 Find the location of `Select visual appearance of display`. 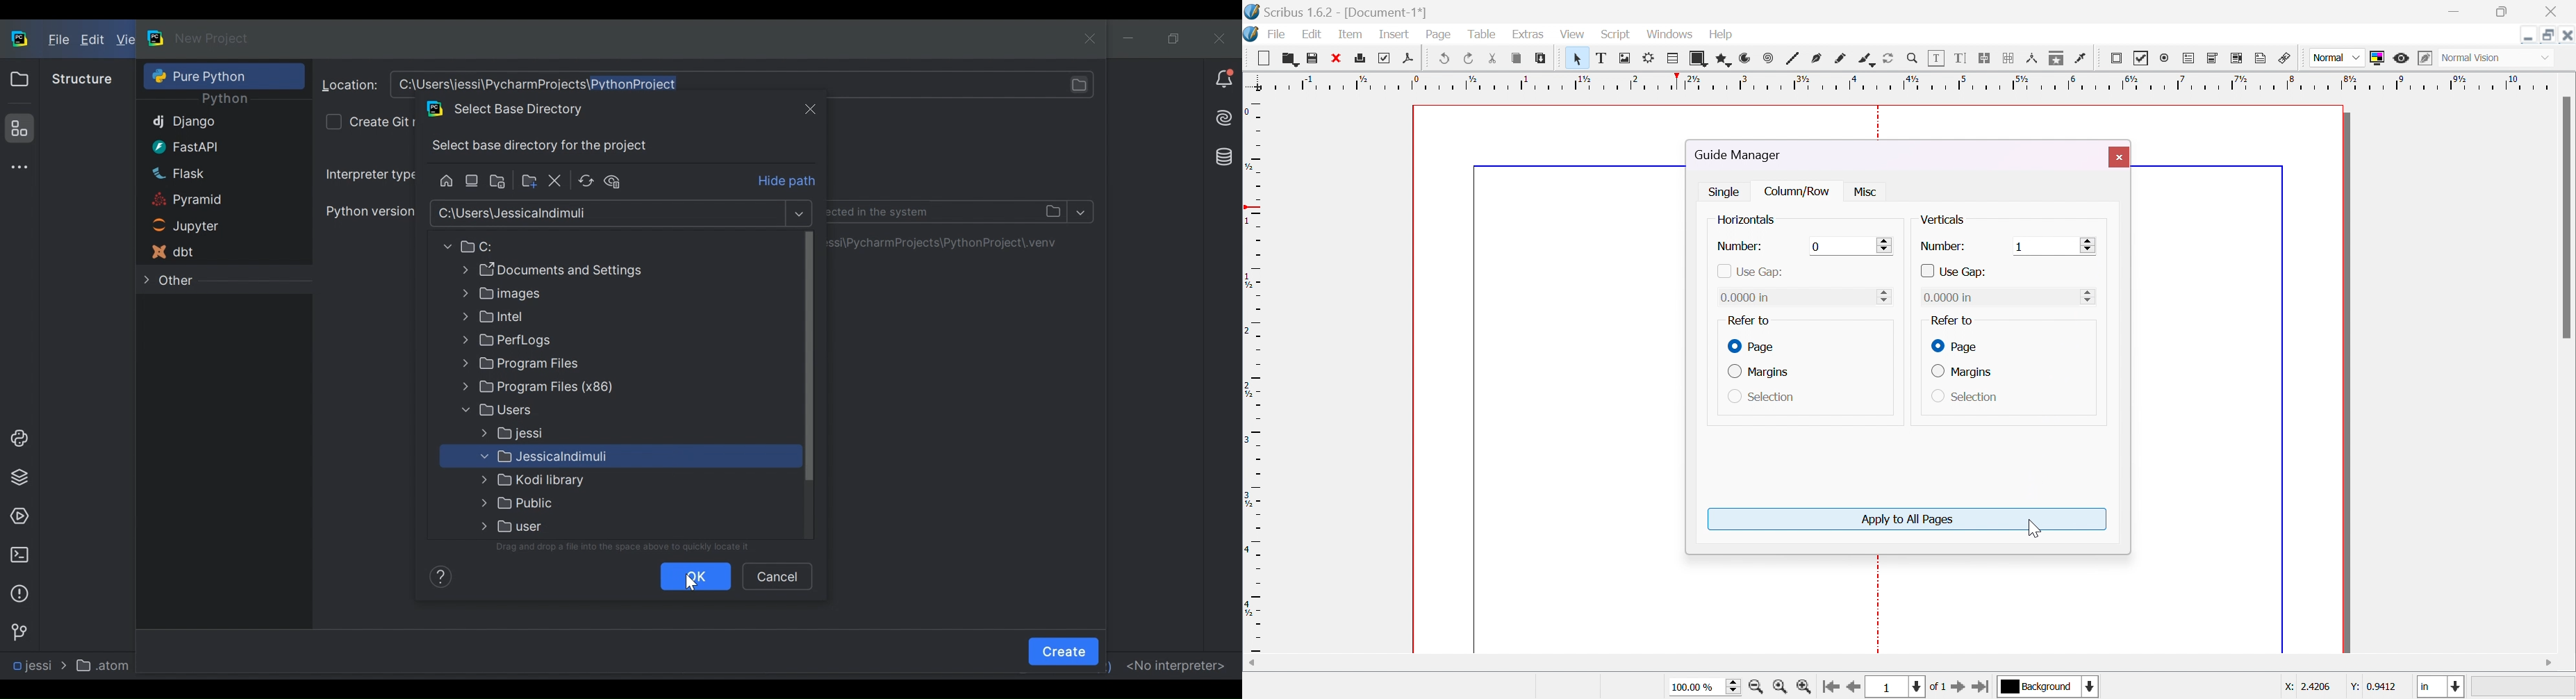

Select visual appearance of display is located at coordinates (2497, 59).